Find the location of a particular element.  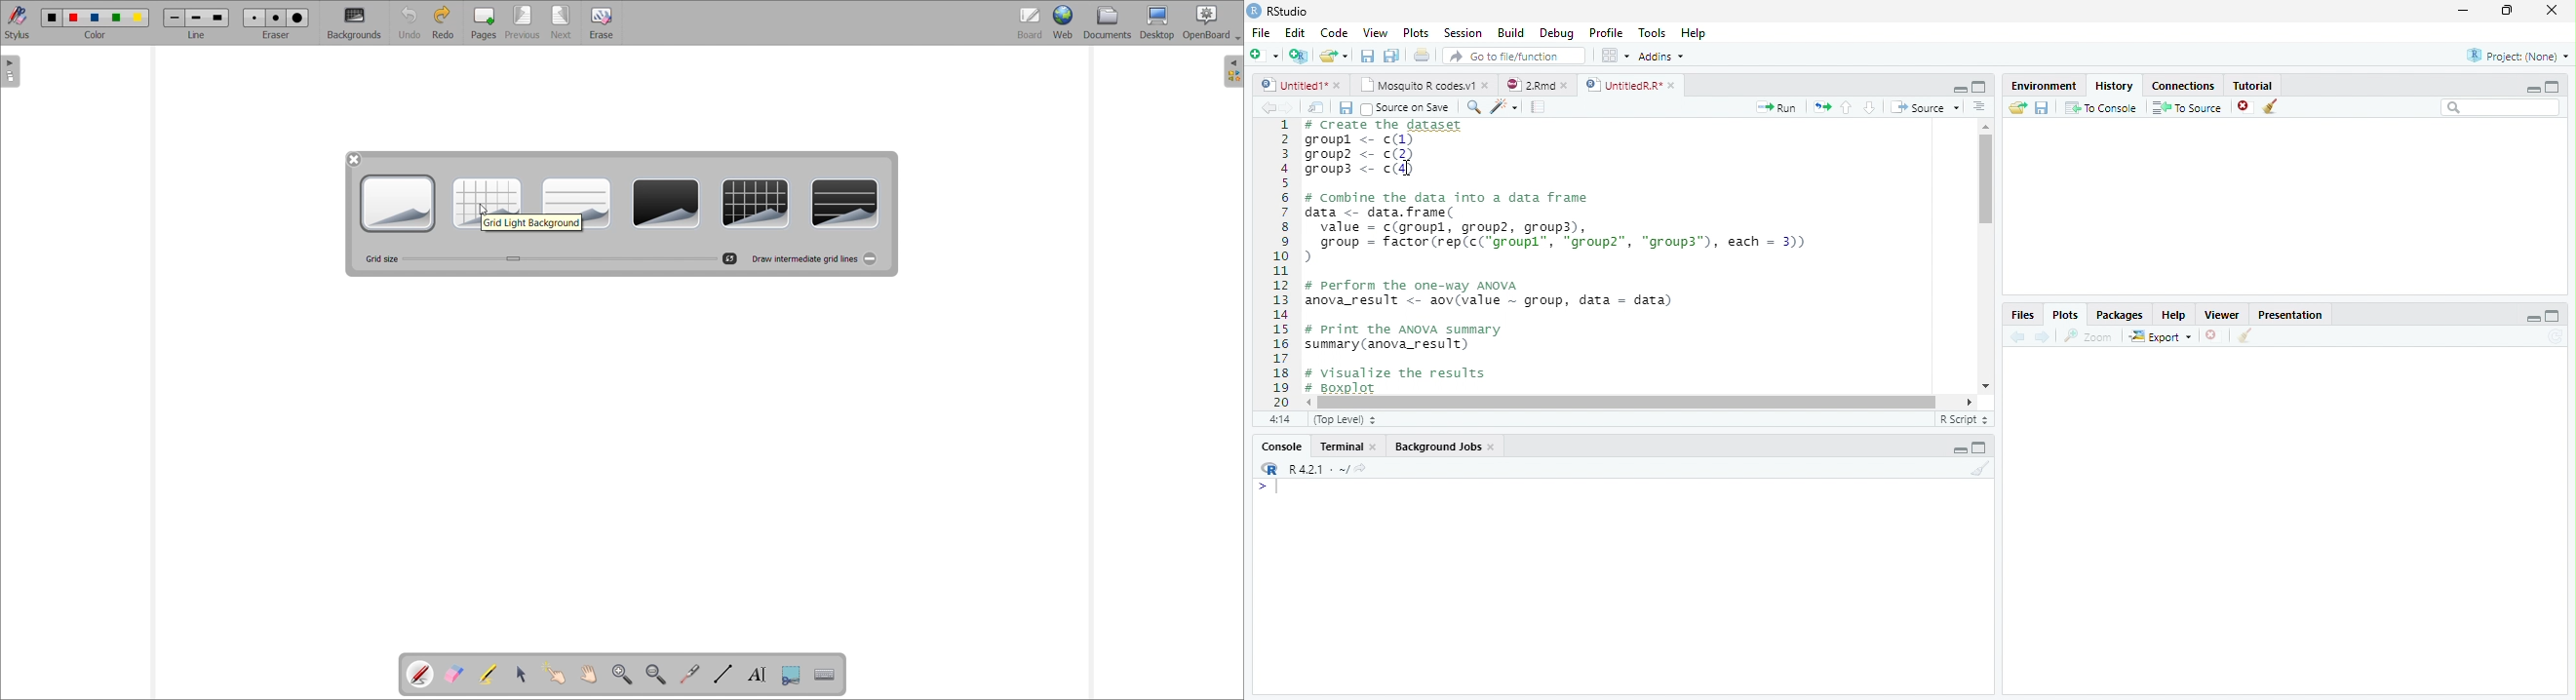

Close is located at coordinates (2550, 12).